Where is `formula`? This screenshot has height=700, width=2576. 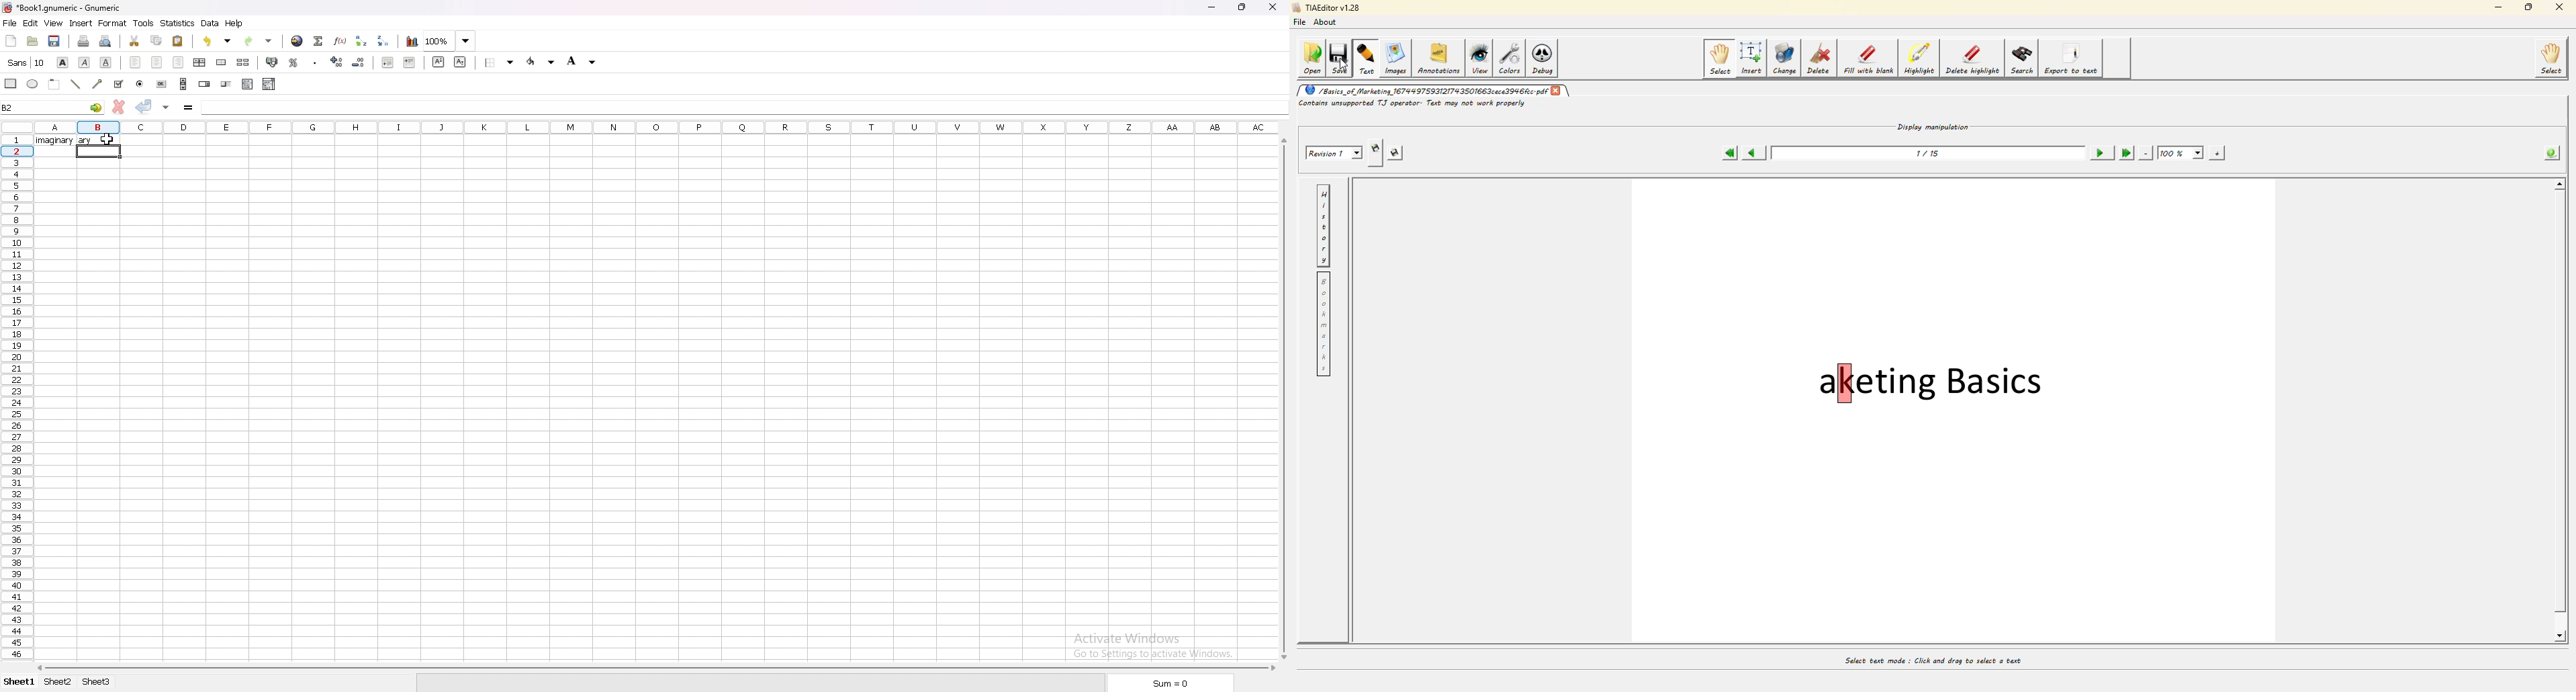 formula is located at coordinates (232, 108).